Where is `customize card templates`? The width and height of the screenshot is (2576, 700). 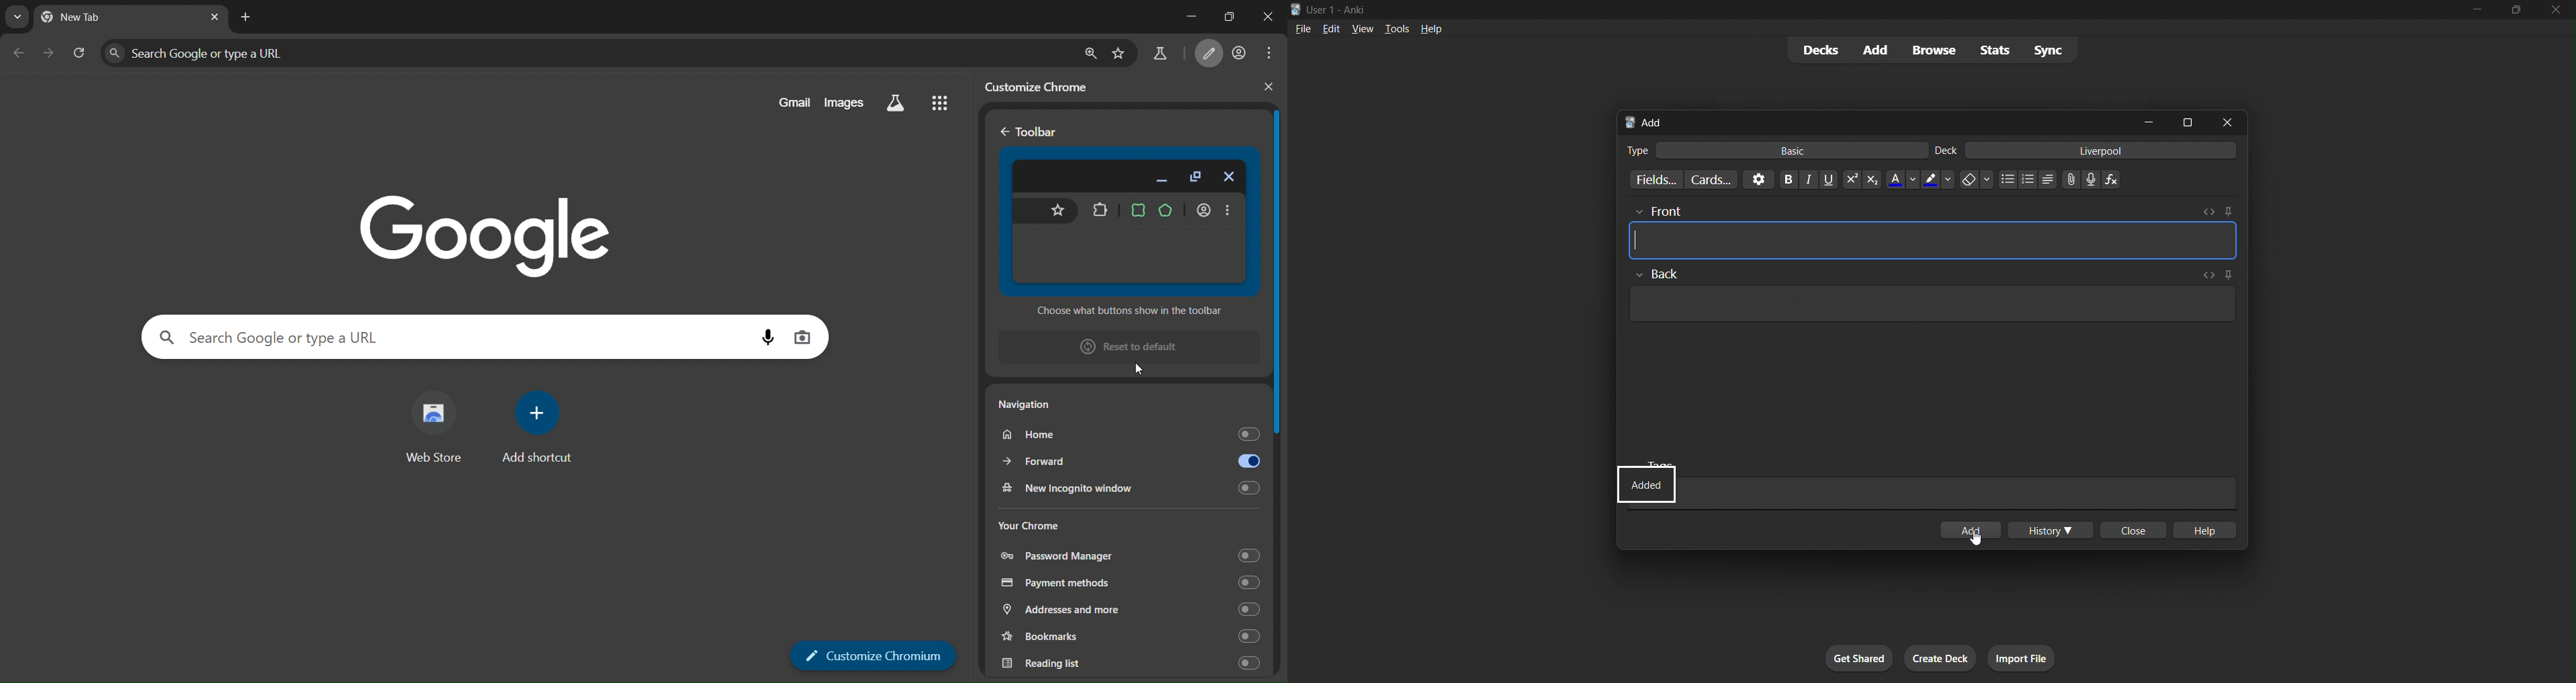
customize card templates is located at coordinates (1712, 179).